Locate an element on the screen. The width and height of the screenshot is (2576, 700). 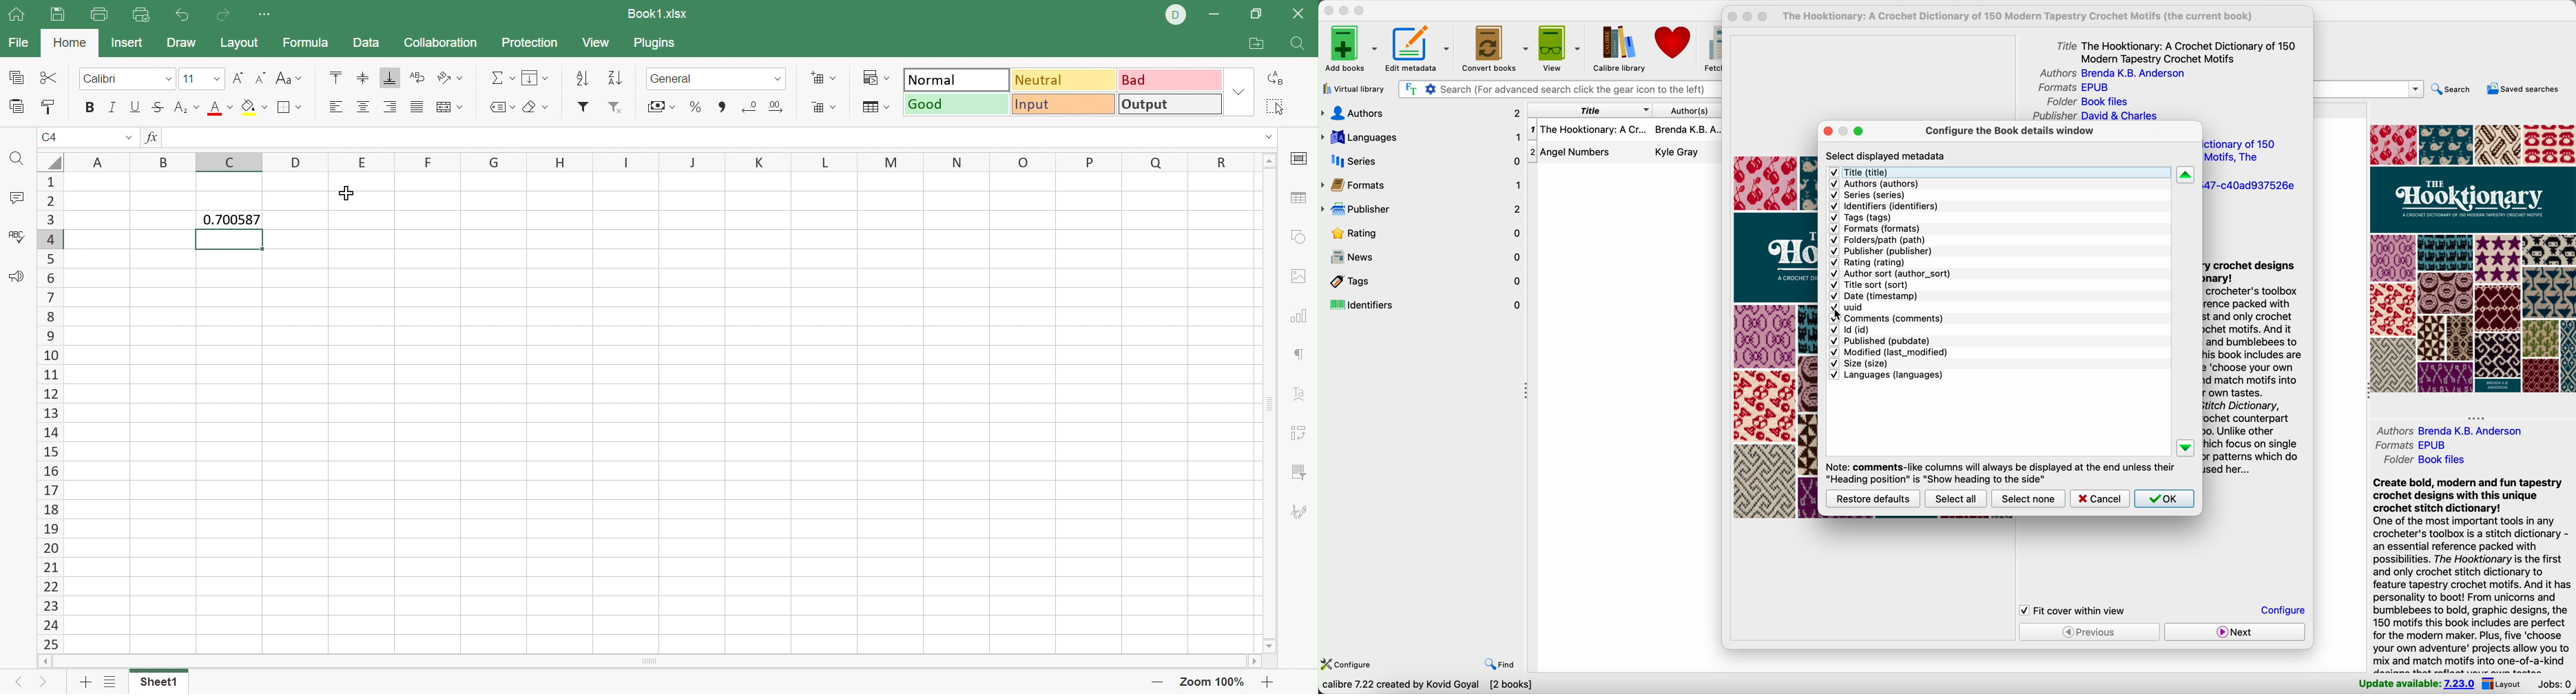
languages is located at coordinates (1886, 376).